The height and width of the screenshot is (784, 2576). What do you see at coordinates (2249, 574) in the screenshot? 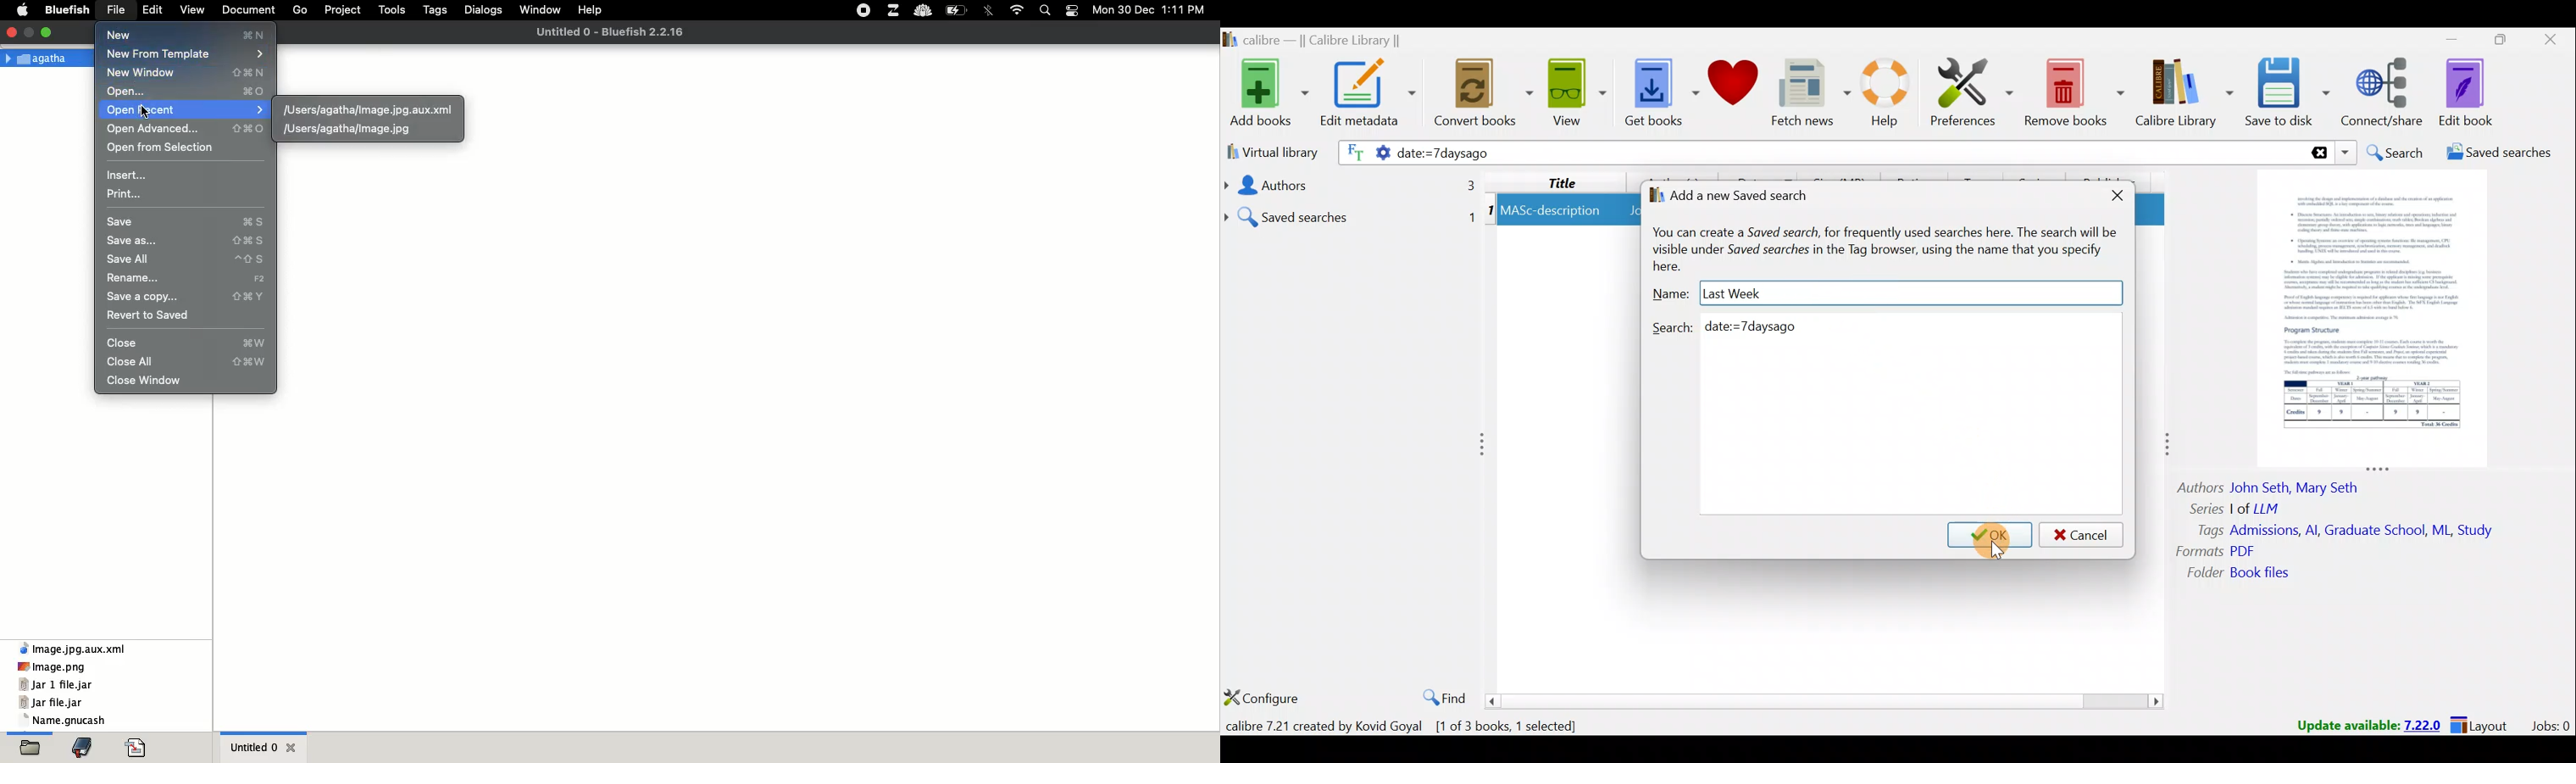
I see `Folder book files` at bounding box center [2249, 574].